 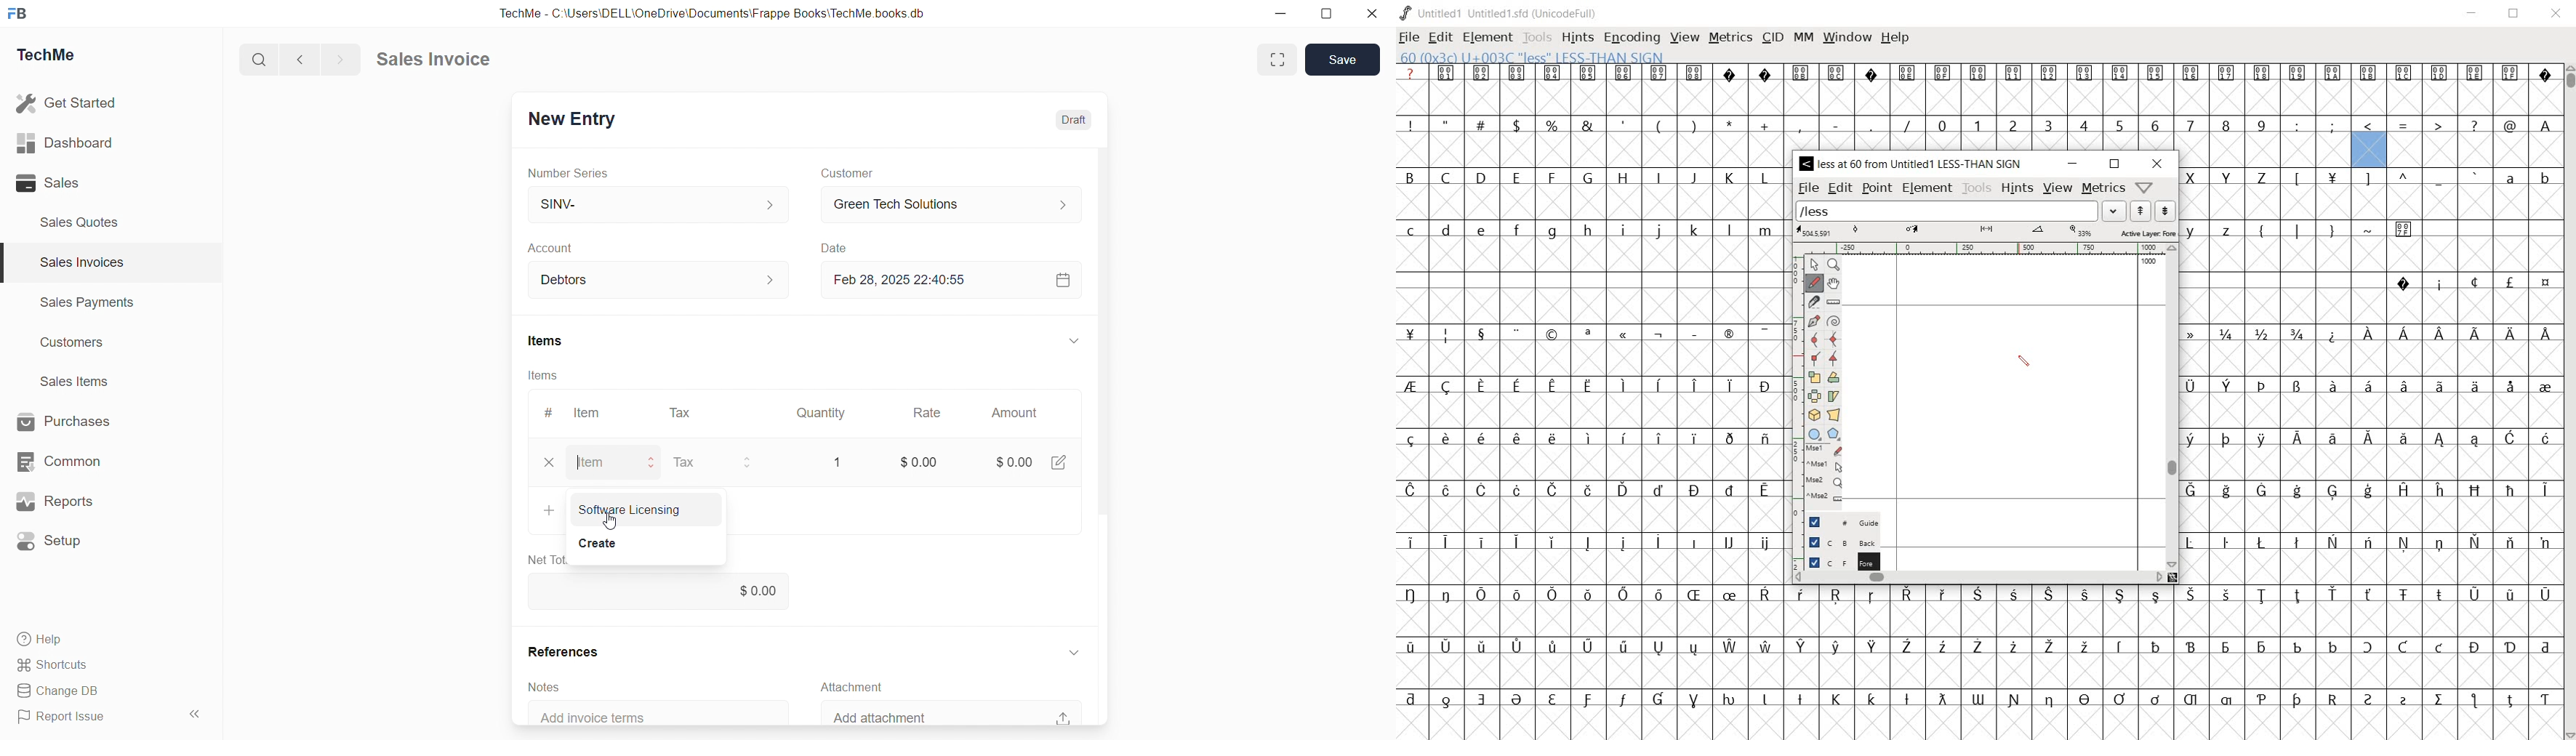 I want to click on Tax, so click(x=680, y=414).